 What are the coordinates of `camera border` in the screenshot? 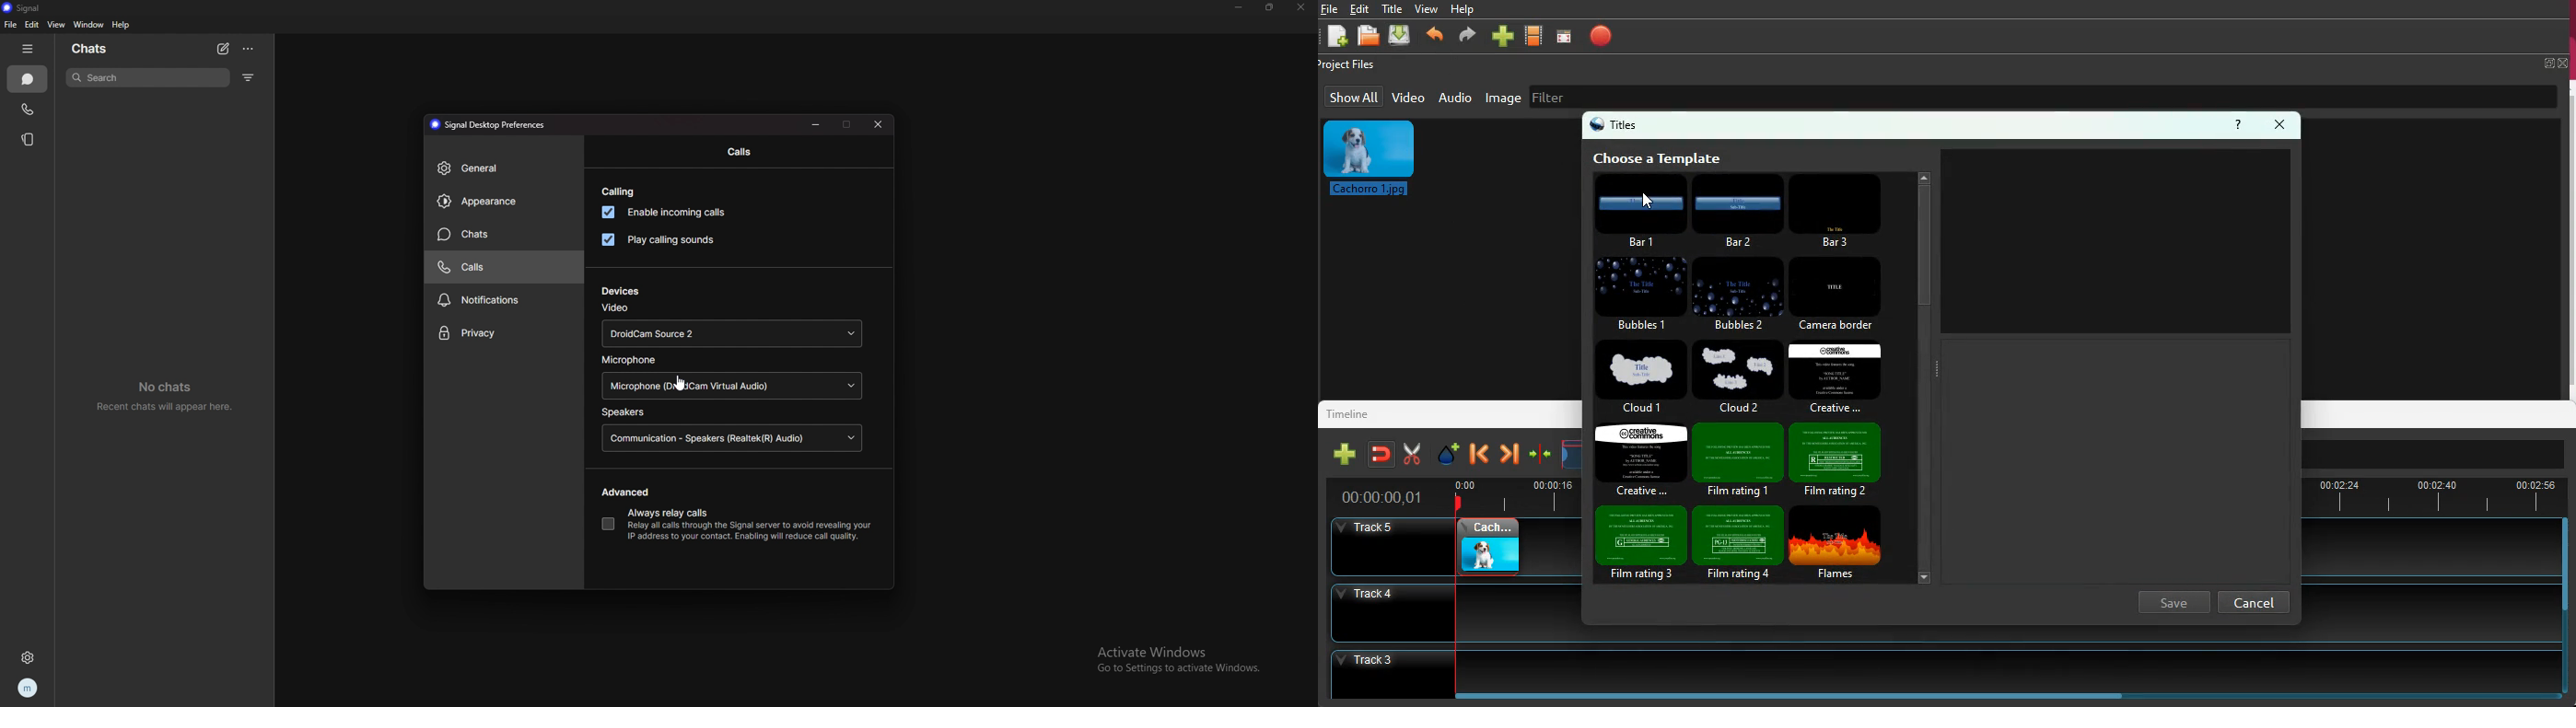 It's located at (1835, 296).